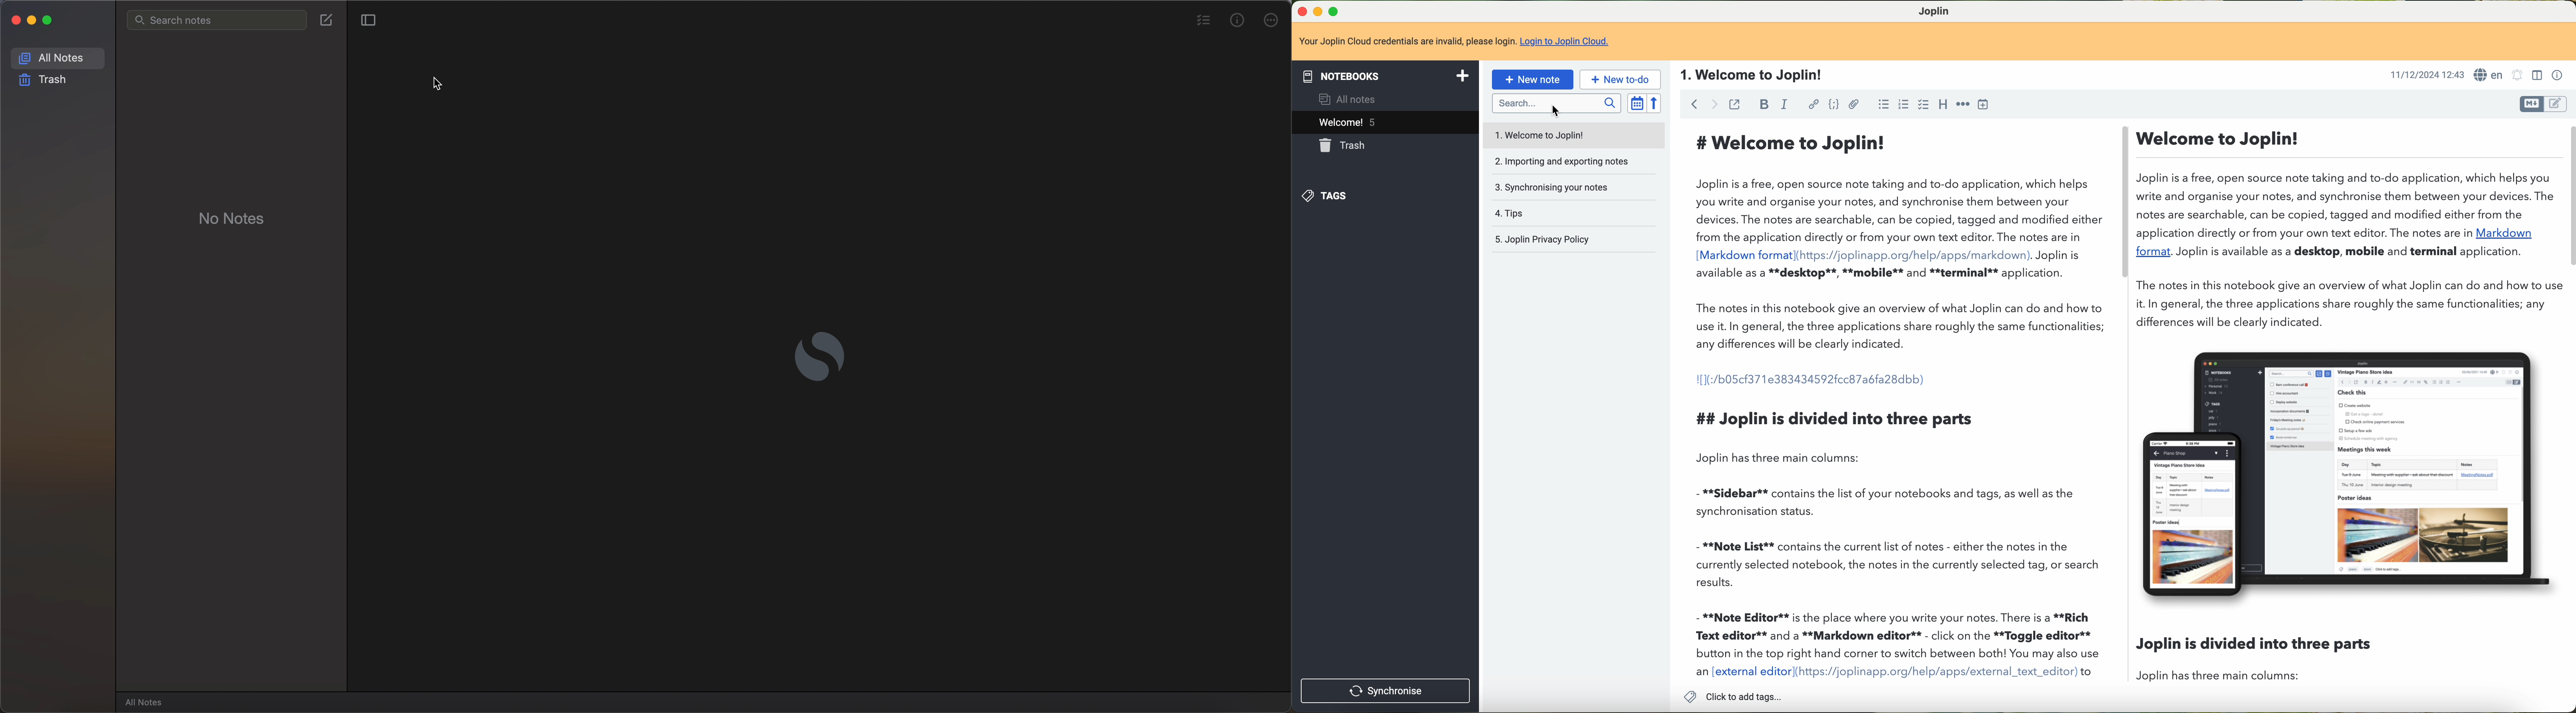  I want to click on all notes, so click(58, 57).